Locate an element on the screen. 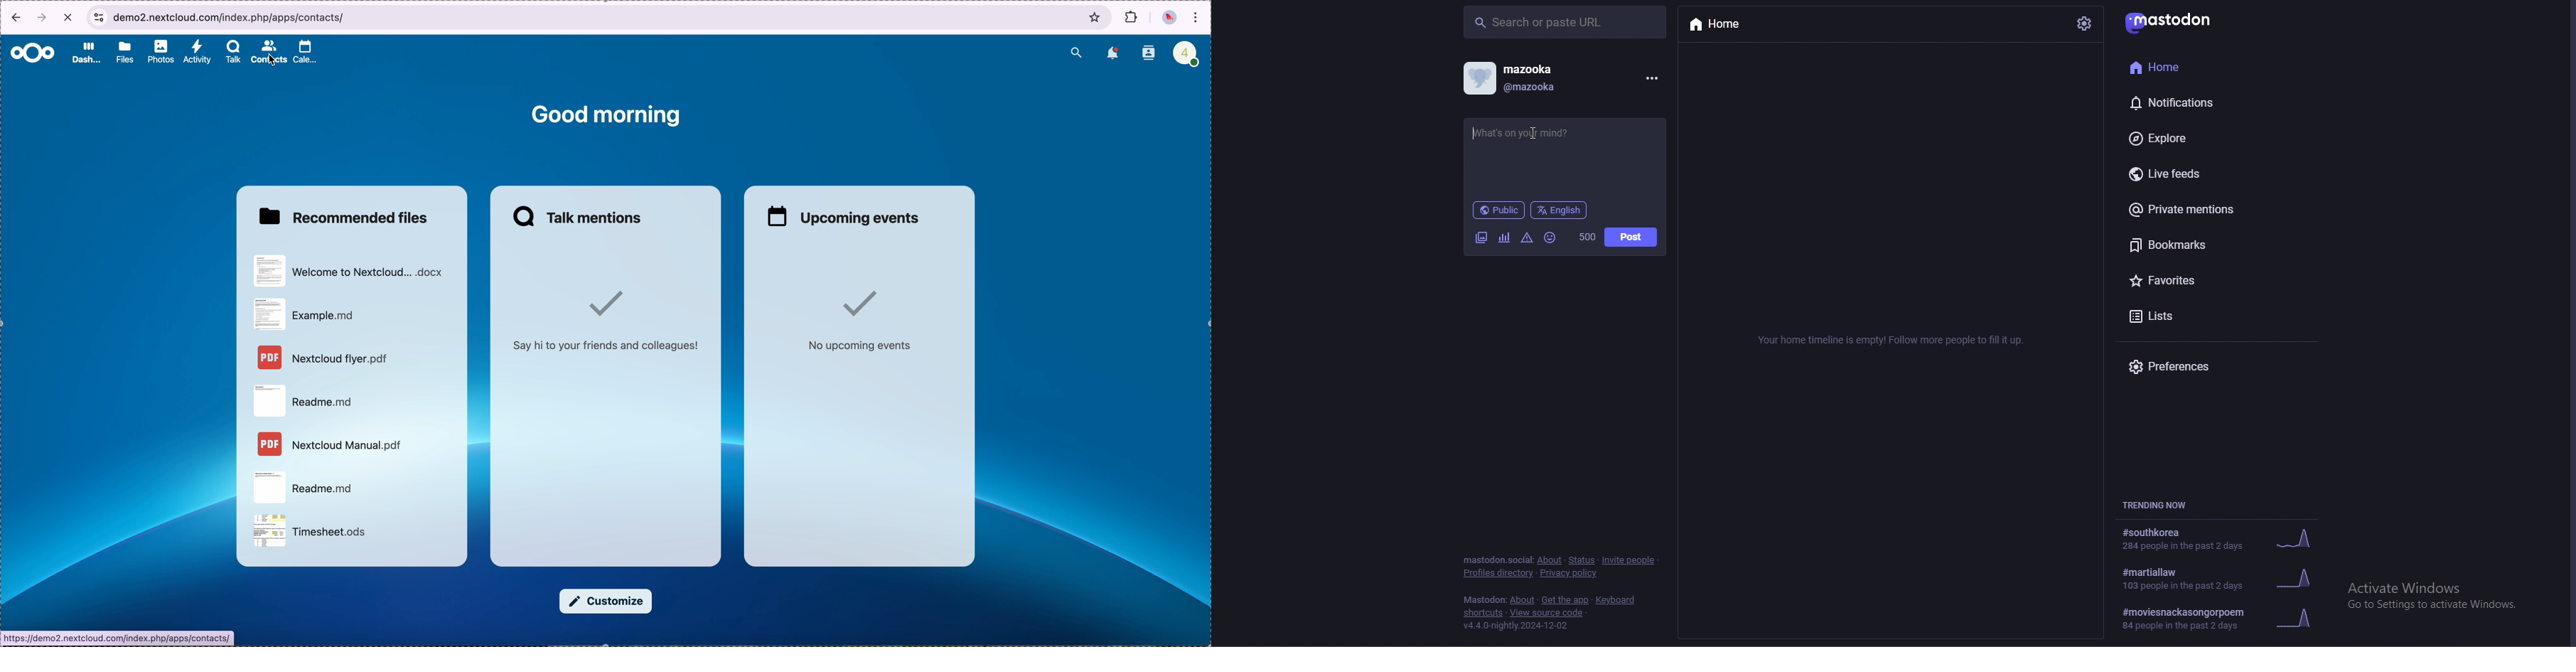  search is located at coordinates (1077, 51).